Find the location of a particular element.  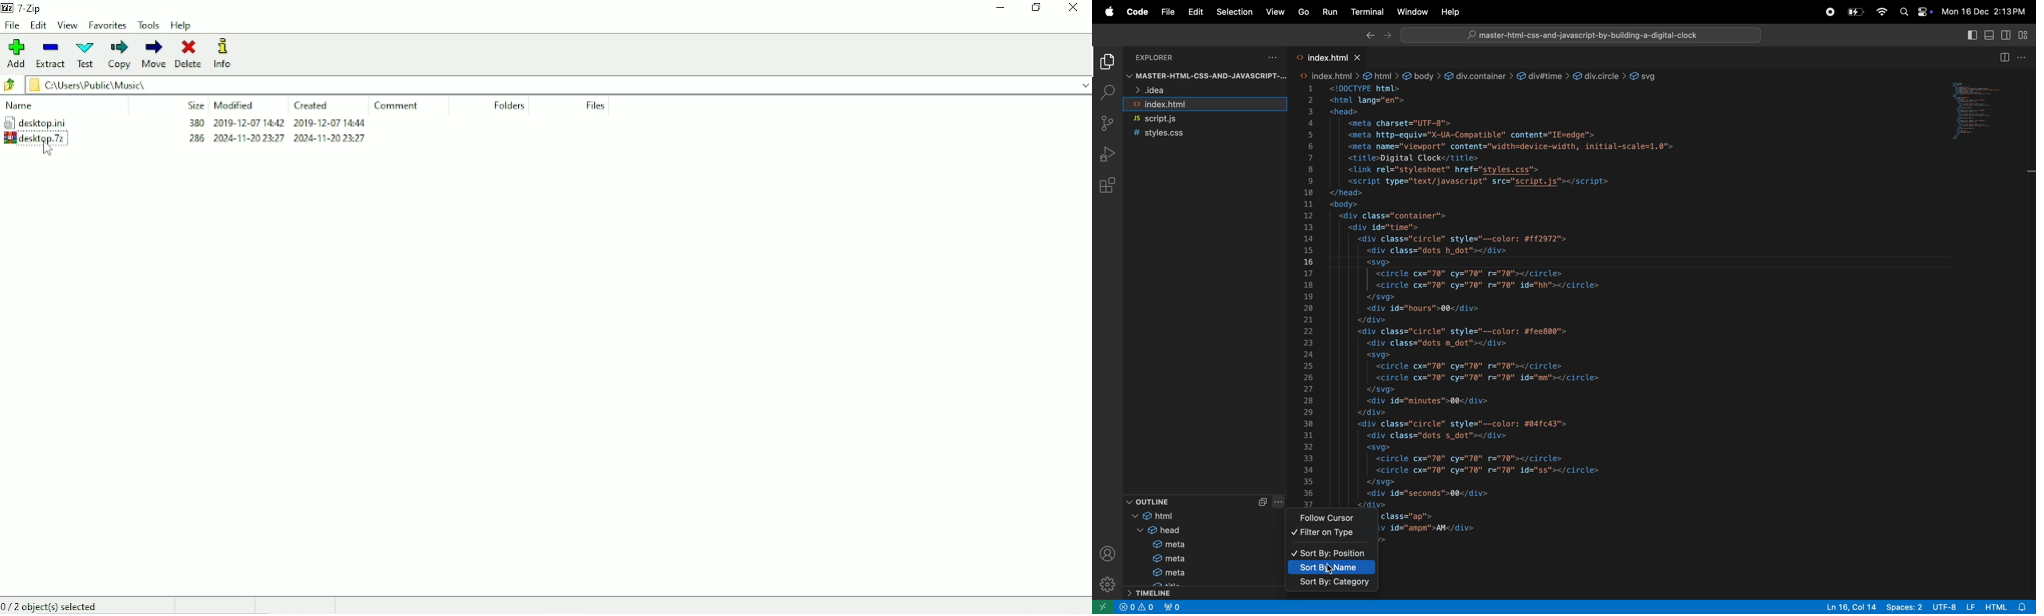

svg is located at coordinates (1646, 76).